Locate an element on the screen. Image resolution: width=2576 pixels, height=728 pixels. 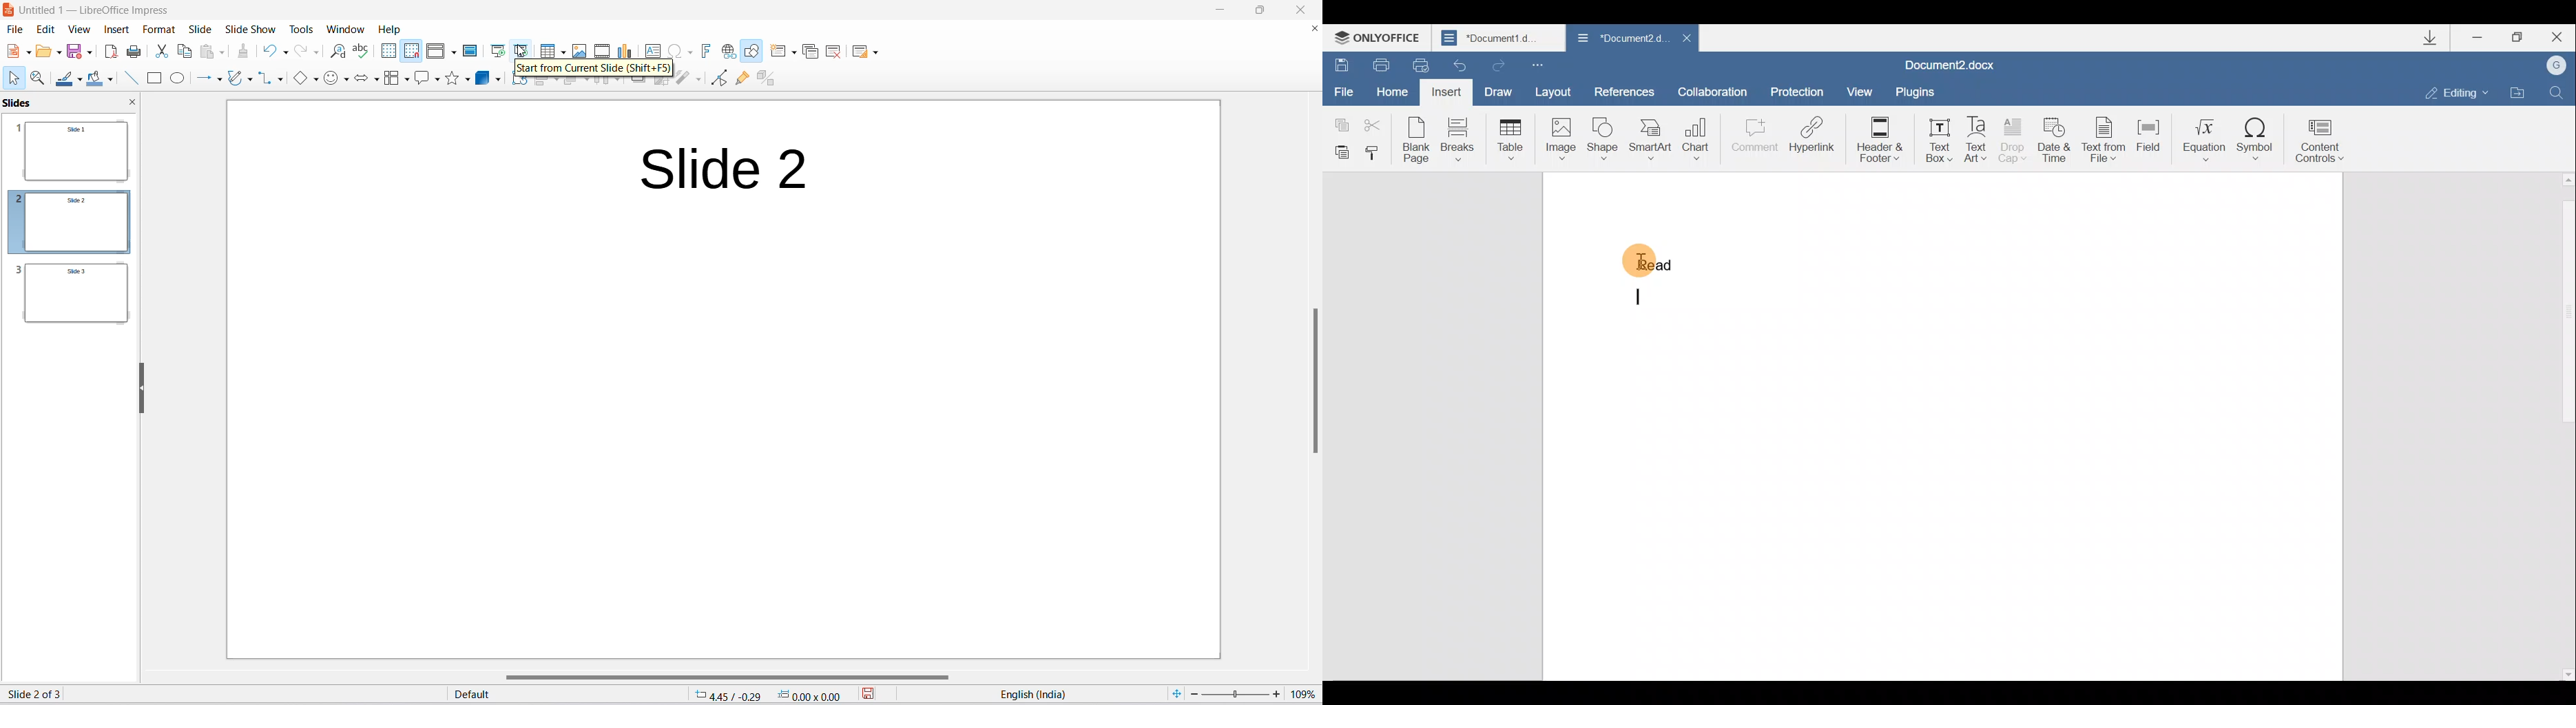
edit is located at coordinates (44, 31).